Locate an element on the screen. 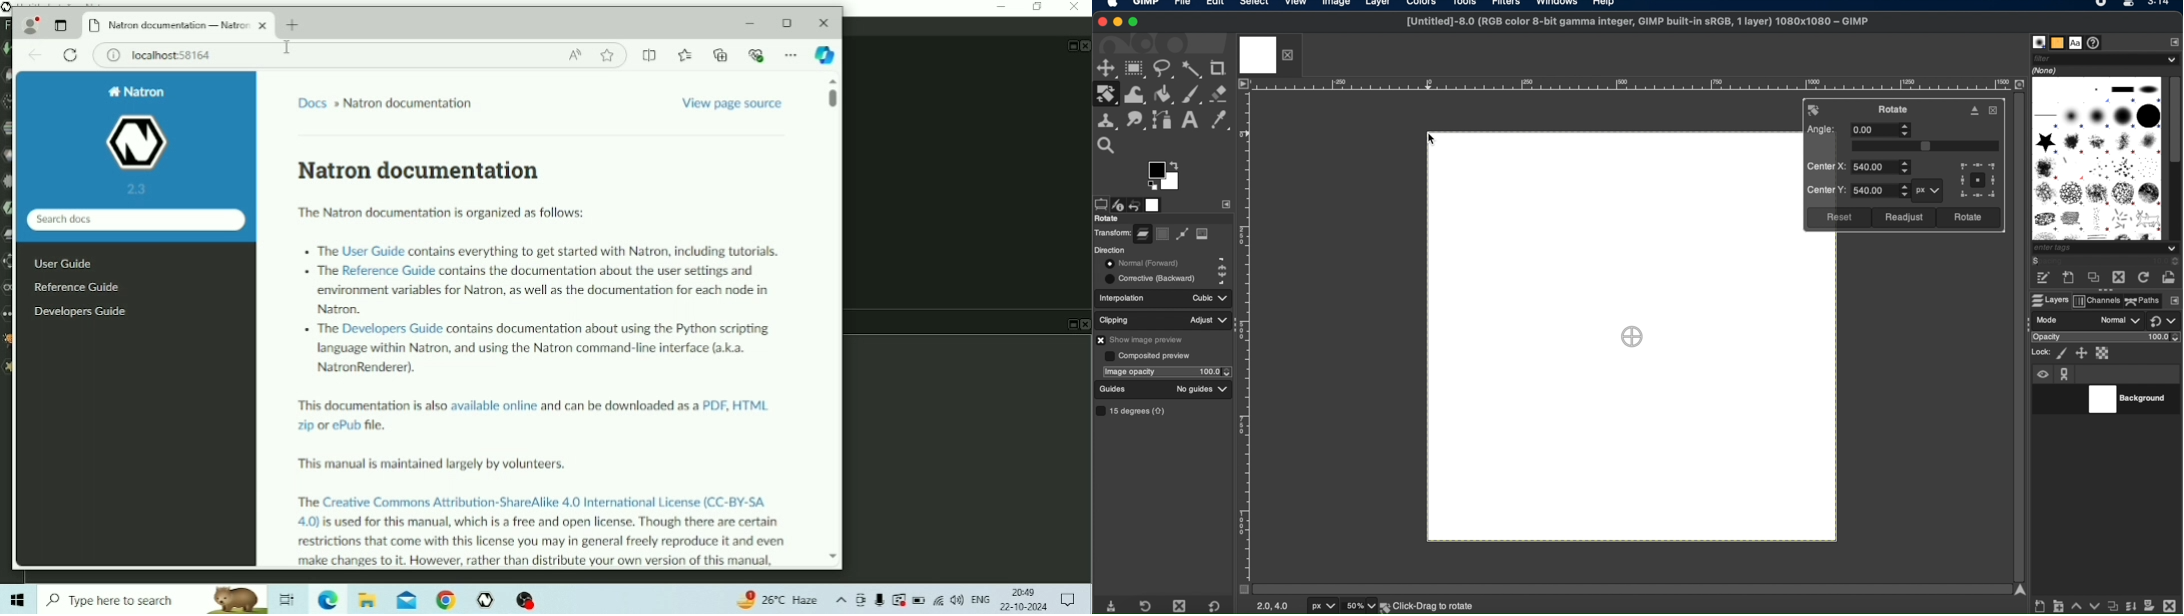 This screenshot has width=2184, height=616. configure this tab is located at coordinates (2174, 301).